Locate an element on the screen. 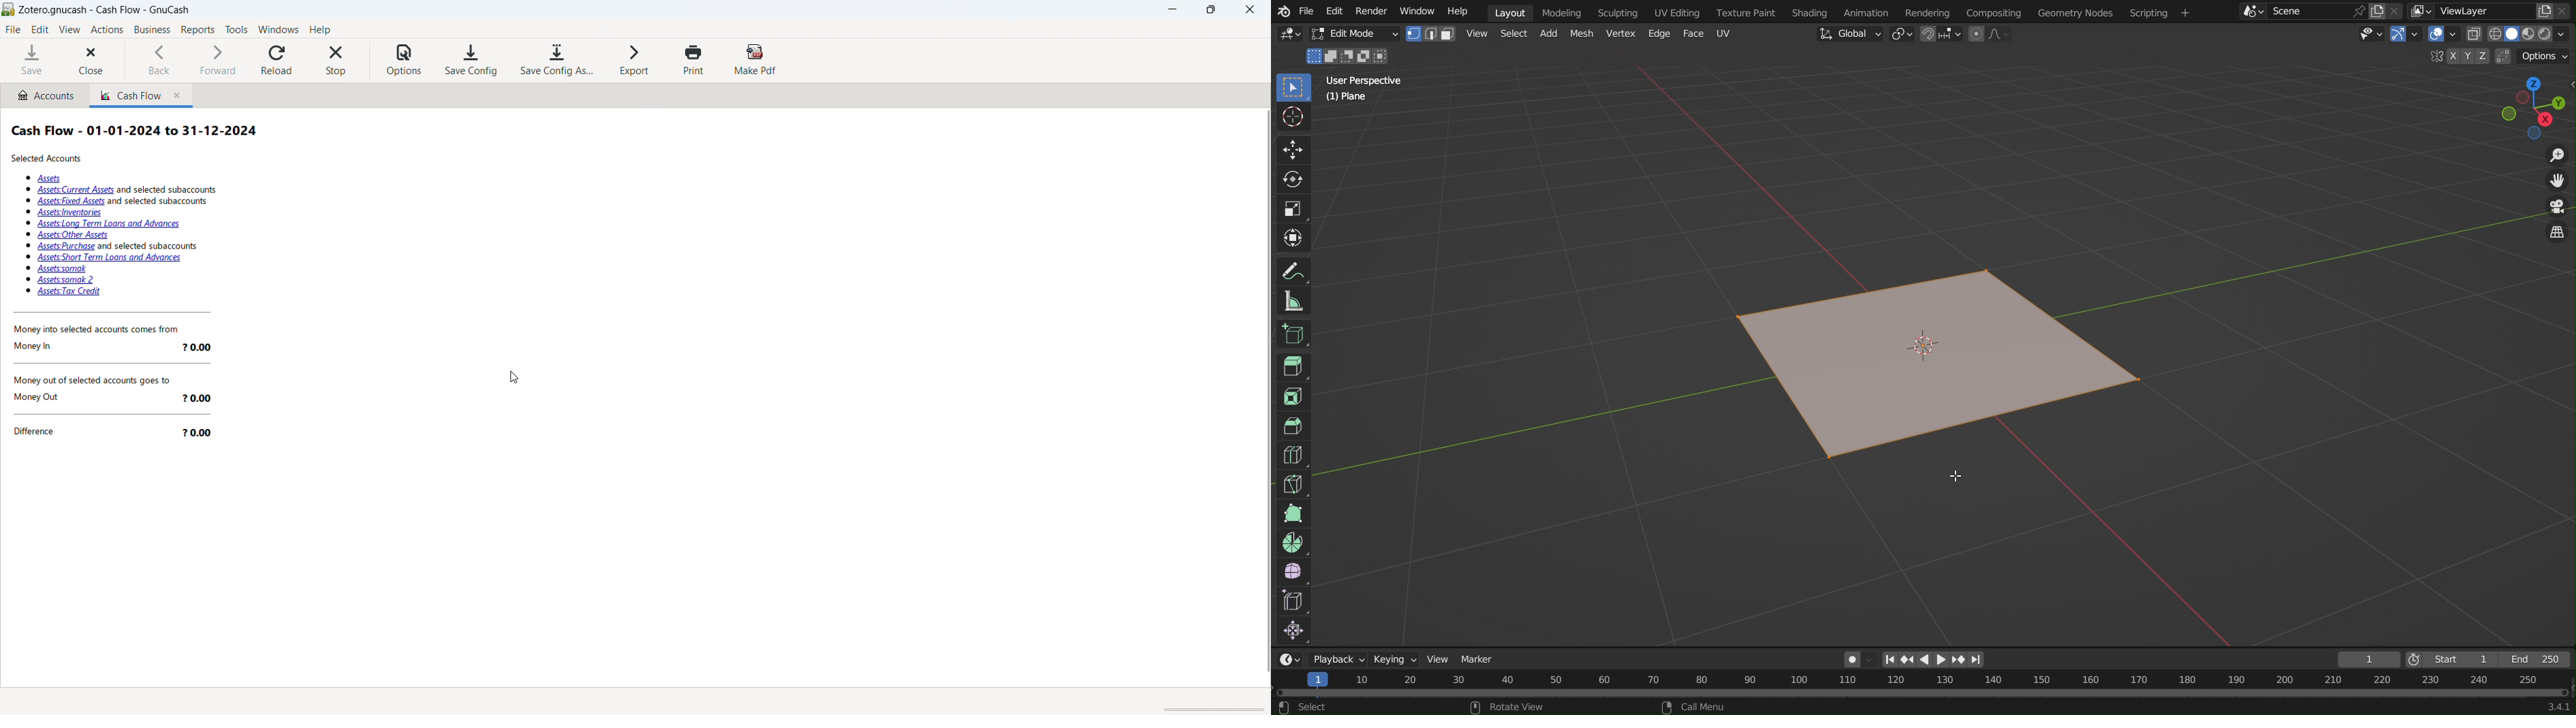  Pin is located at coordinates (2358, 11).